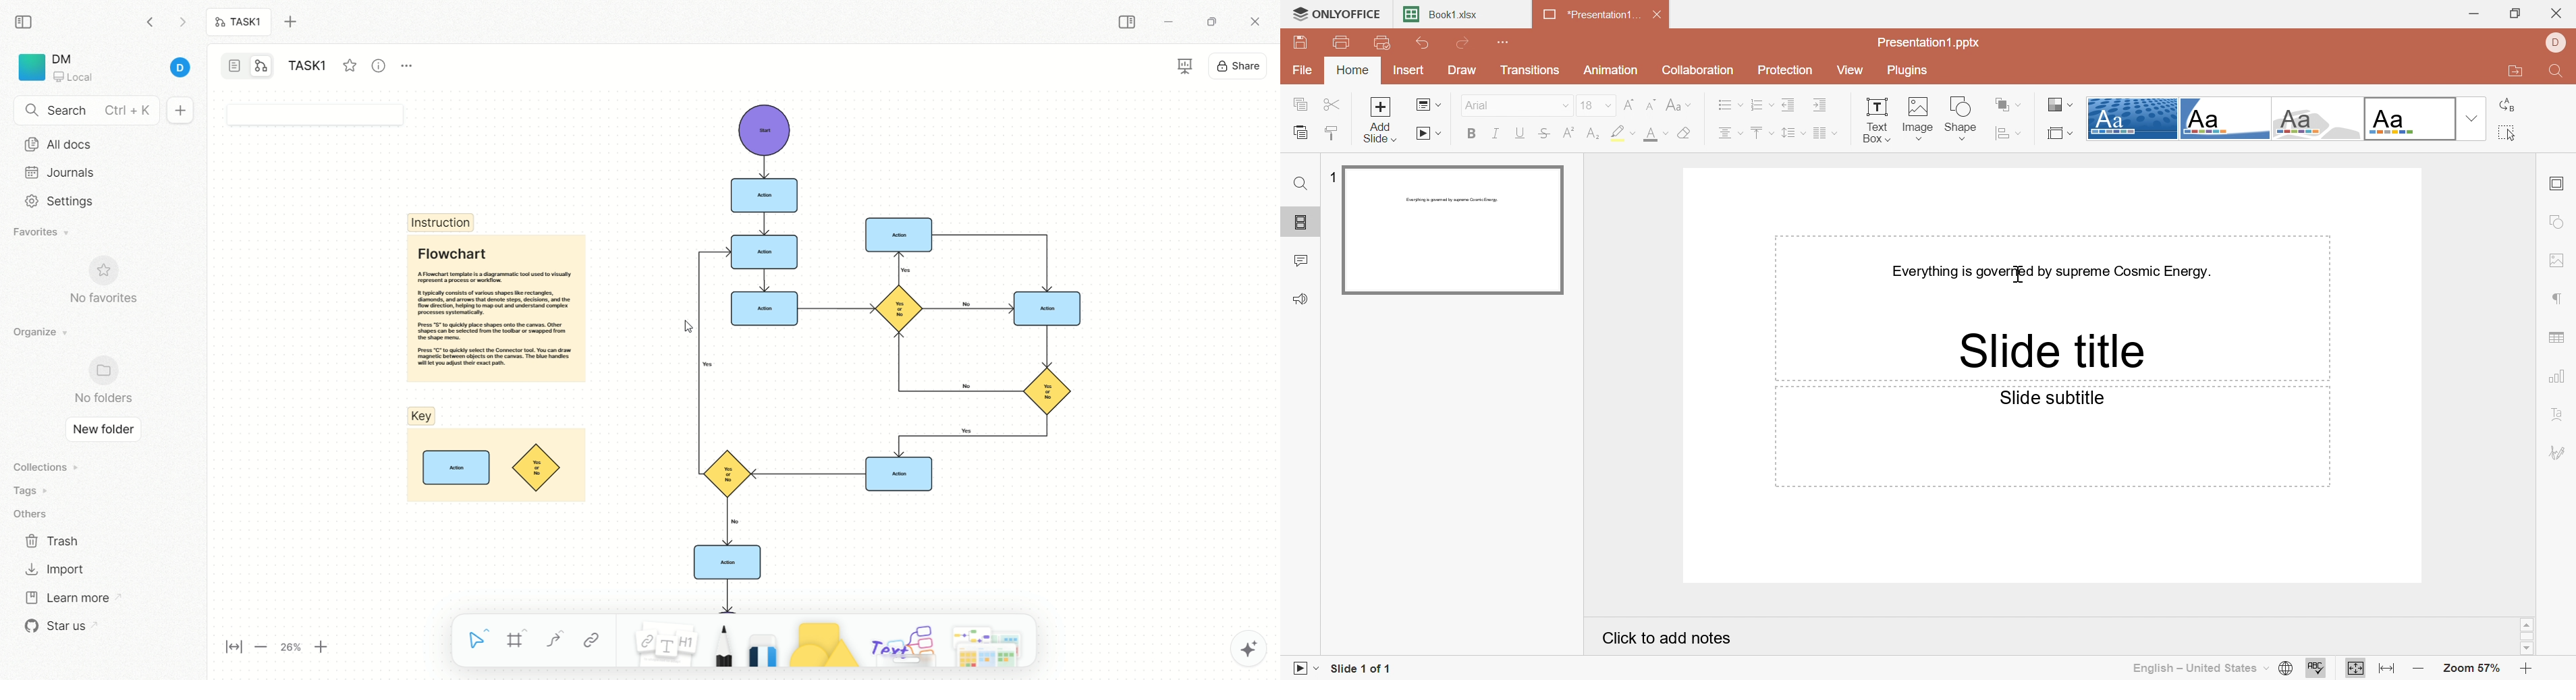  Describe the element at coordinates (1830, 133) in the screenshot. I see `Corner` at that location.